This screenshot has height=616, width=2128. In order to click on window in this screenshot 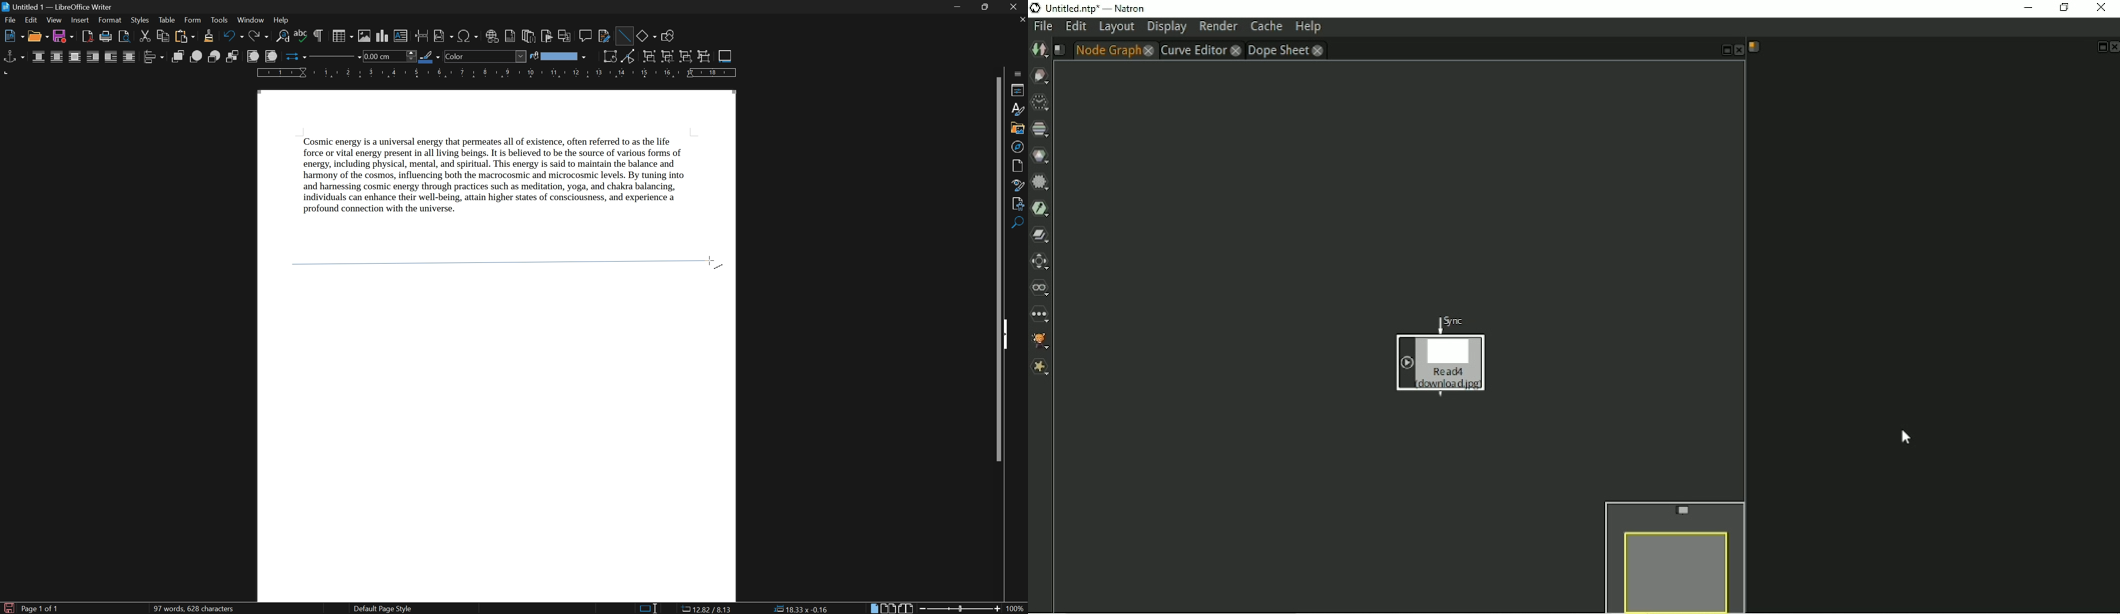, I will do `click(250, 20)`.